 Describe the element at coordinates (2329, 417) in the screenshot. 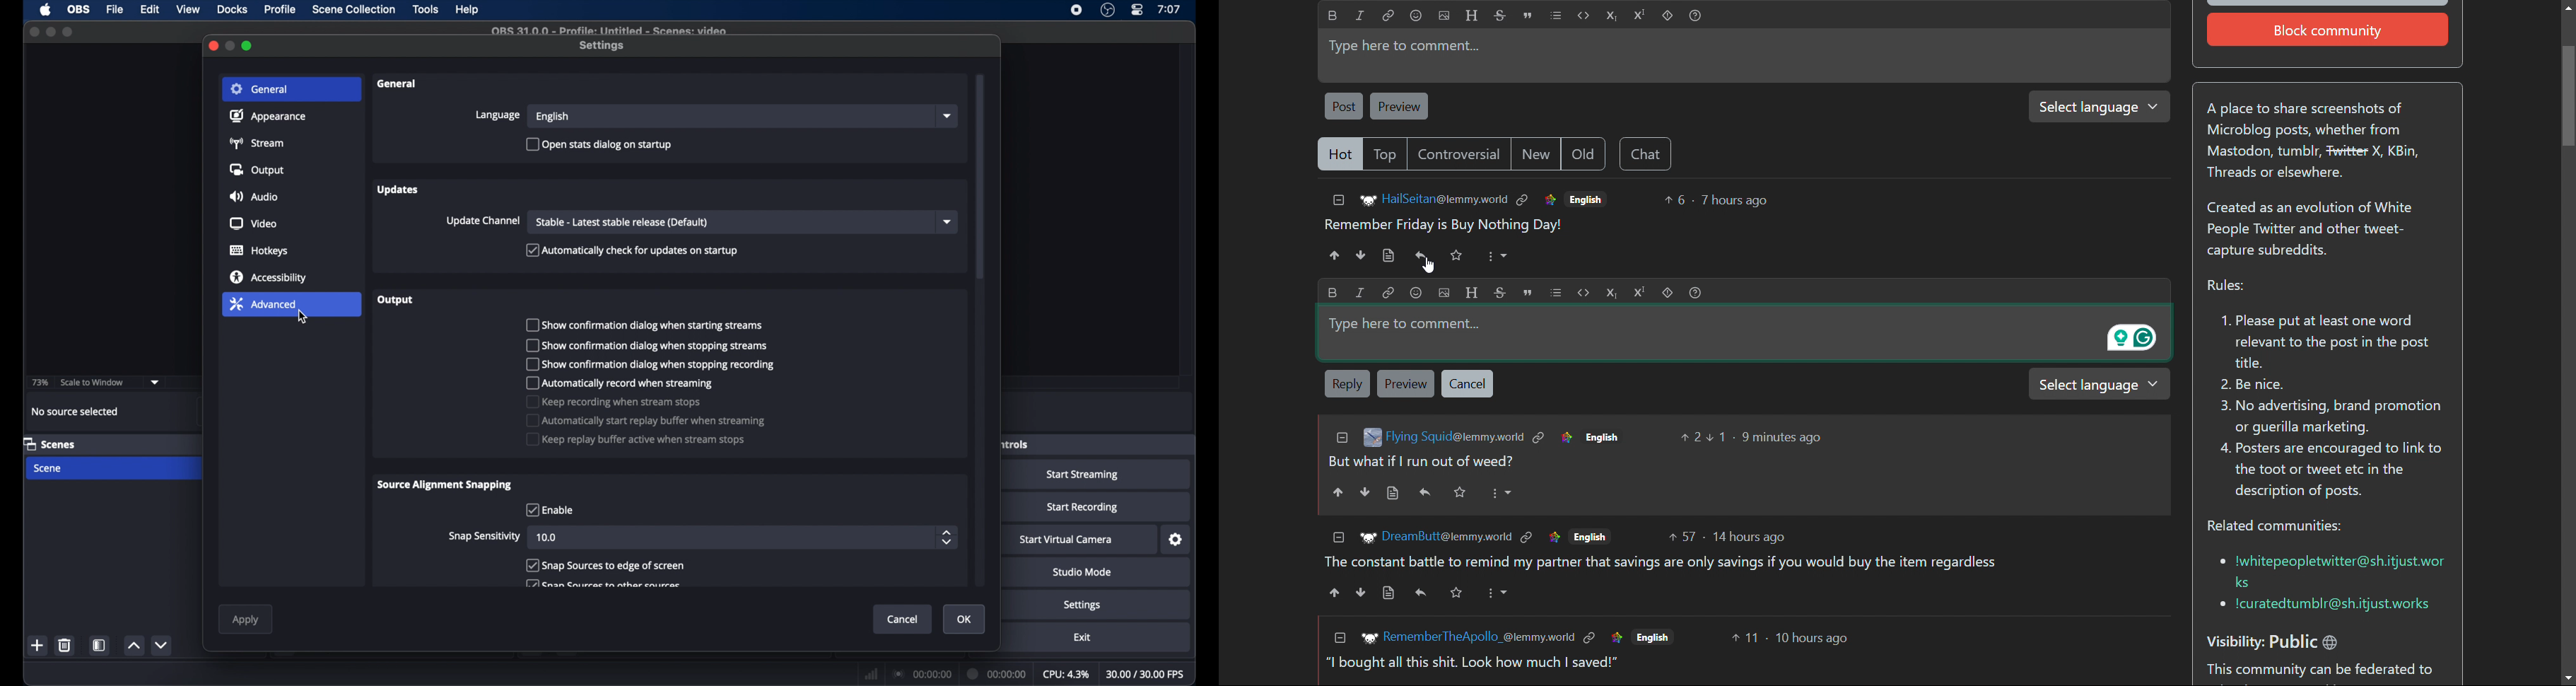

I see `3. No advertising, brand promotion
or guerilla marketing.` at that location.